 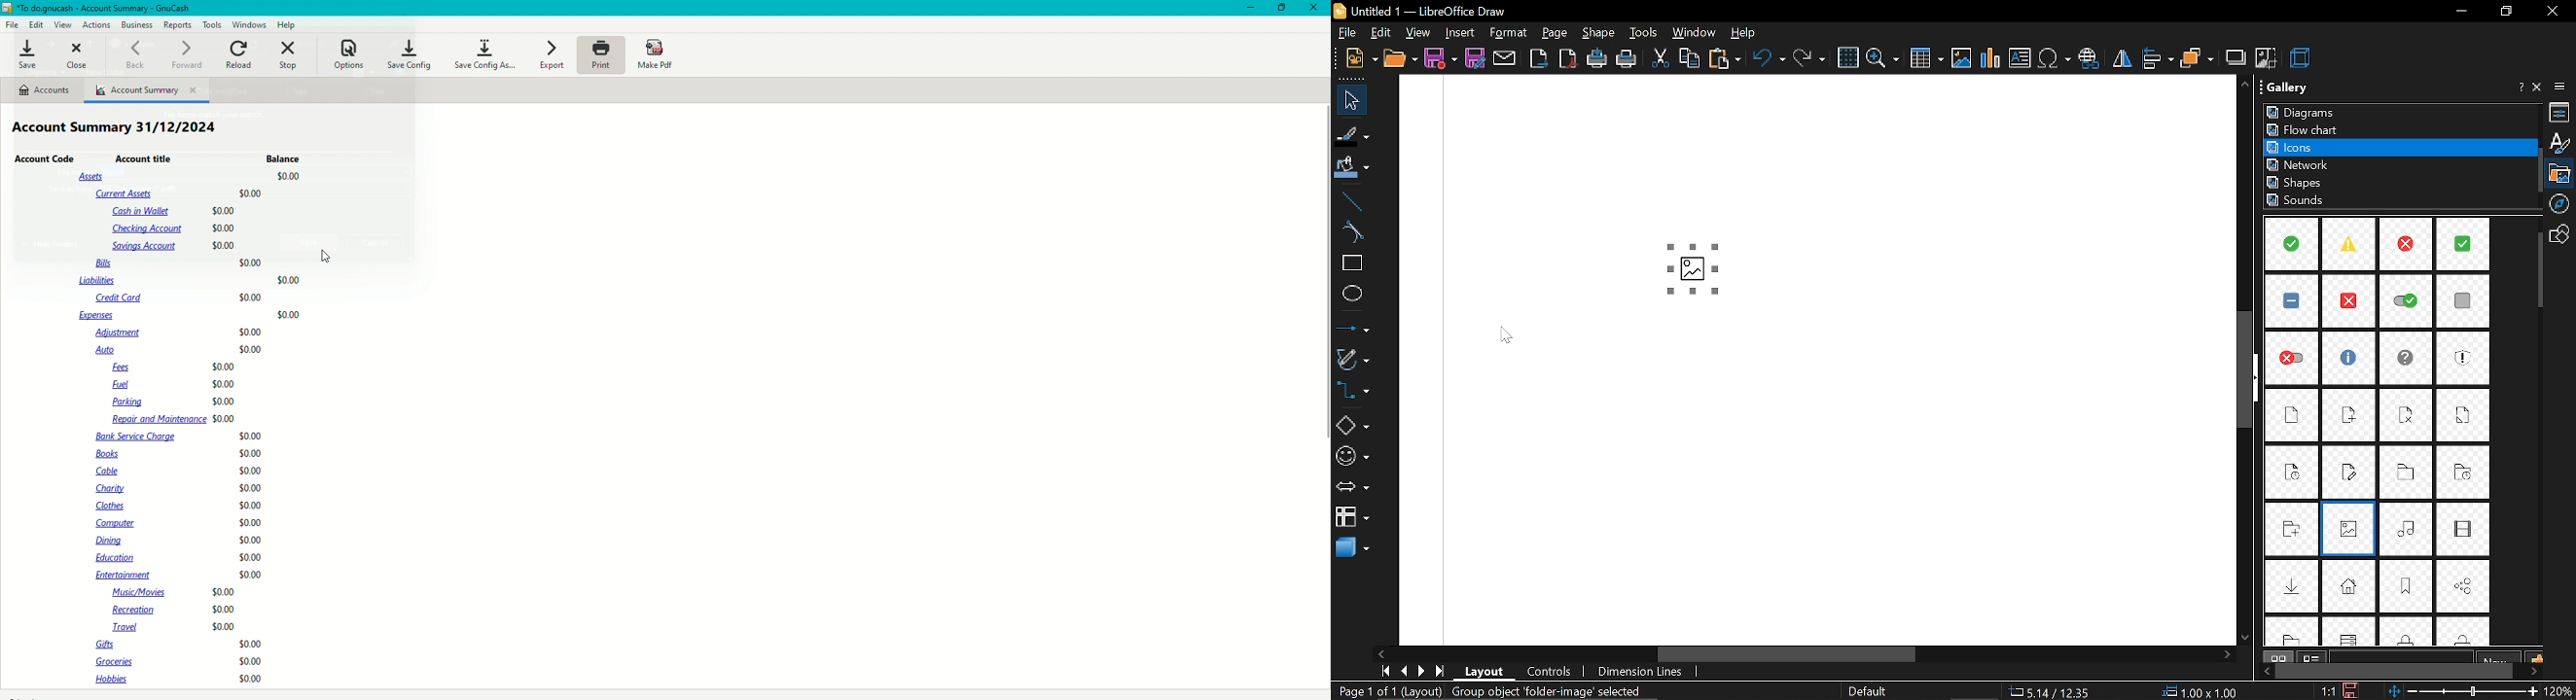 What do you see at coordinates (1871, 691) in the screenshot?
I see `Default` at bounding box center [1871, 691].